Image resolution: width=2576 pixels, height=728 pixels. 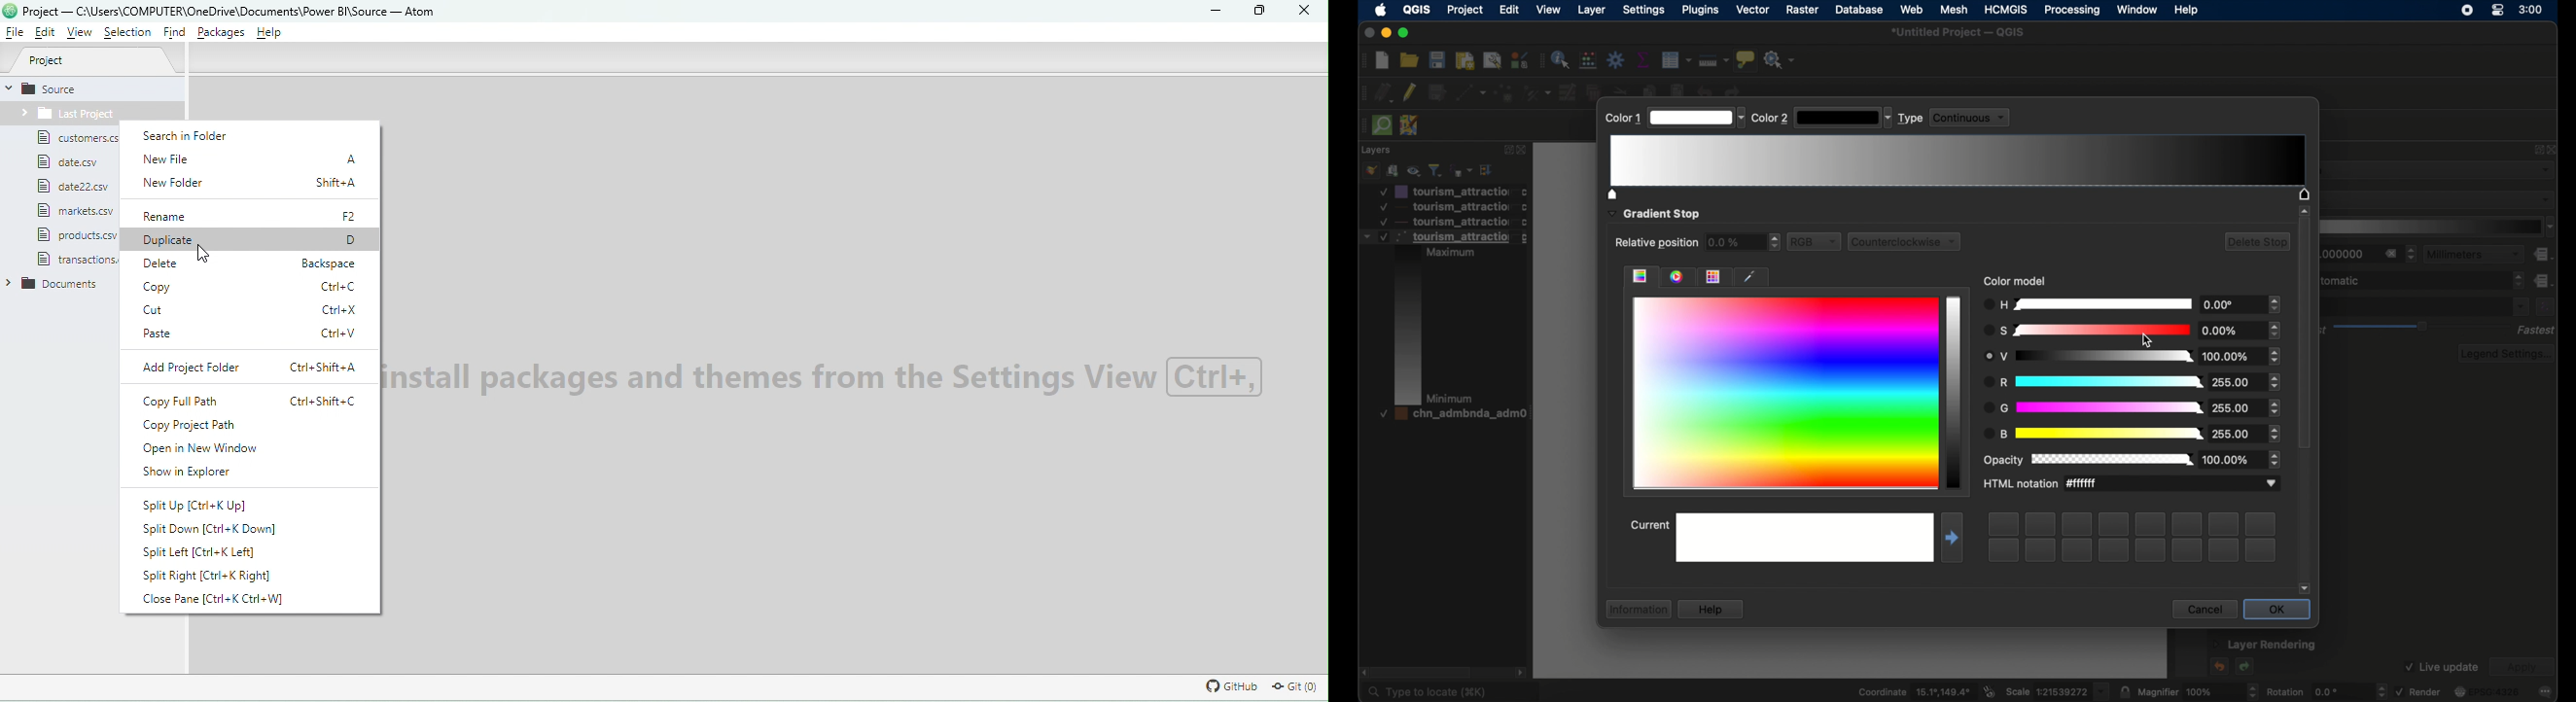 What do you see at coordinates (2006, 9) in the screenshot?
I see `HCMGIS` at bounding box center [2006, 9].